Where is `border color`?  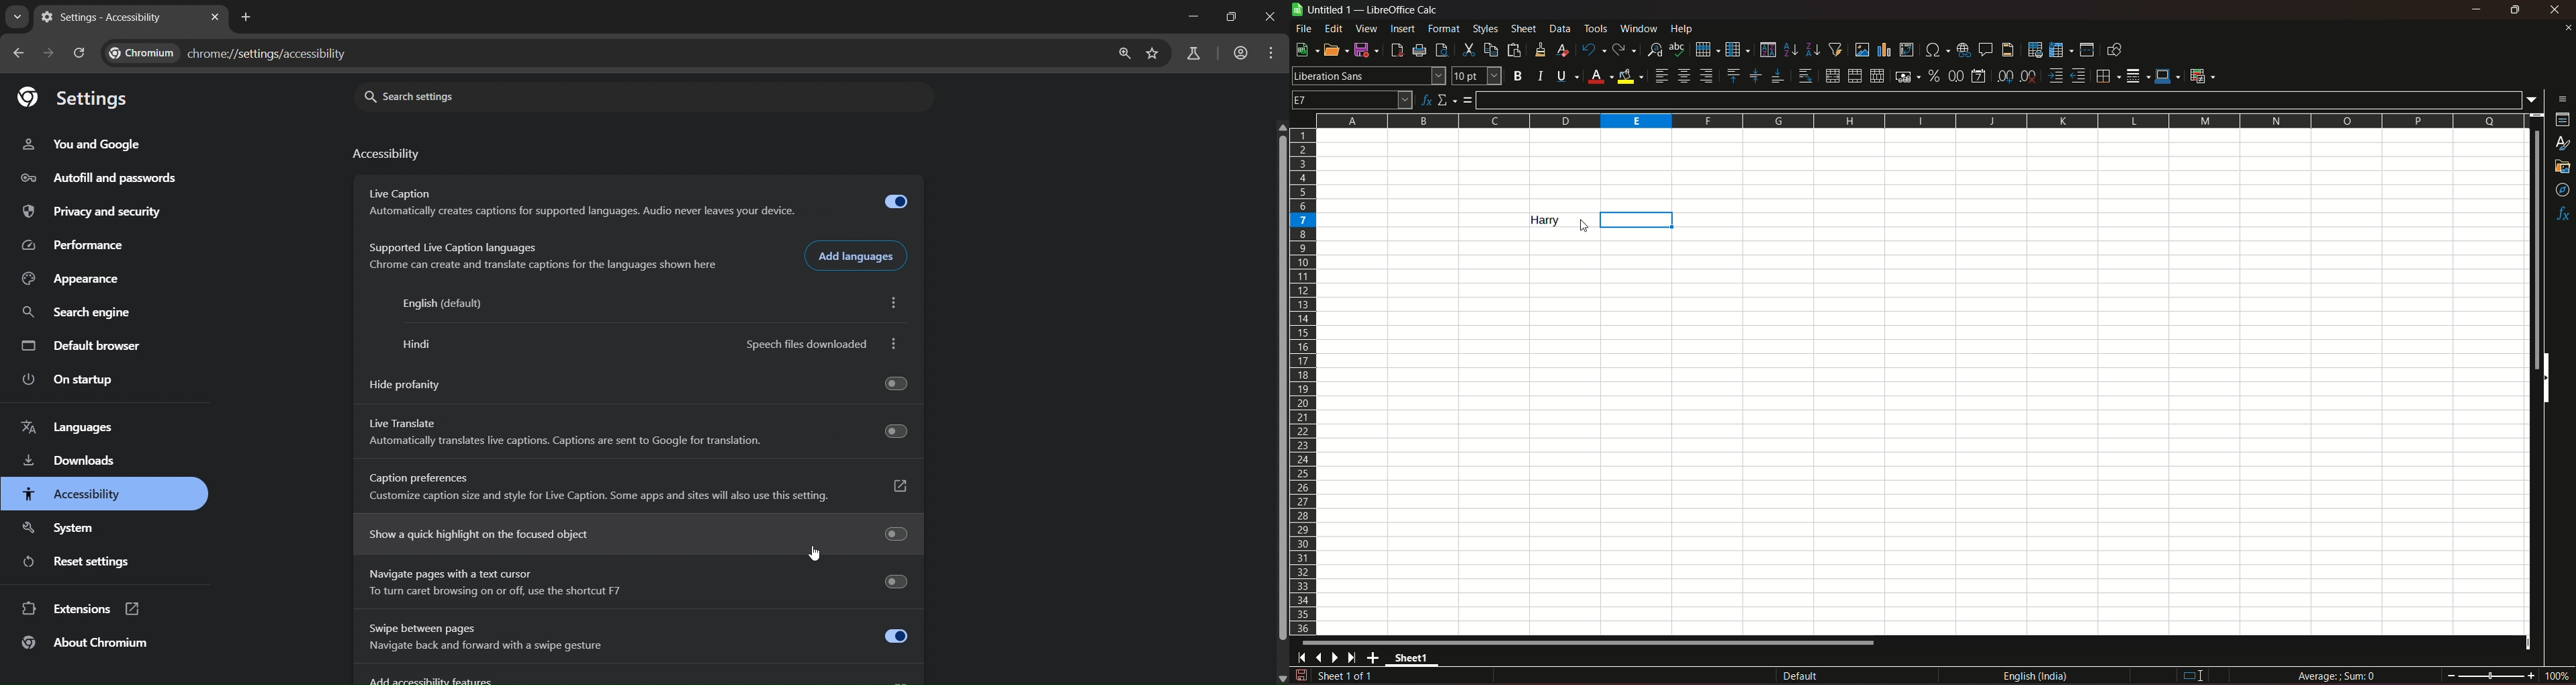 border color is located at coordinates (2168, 75).